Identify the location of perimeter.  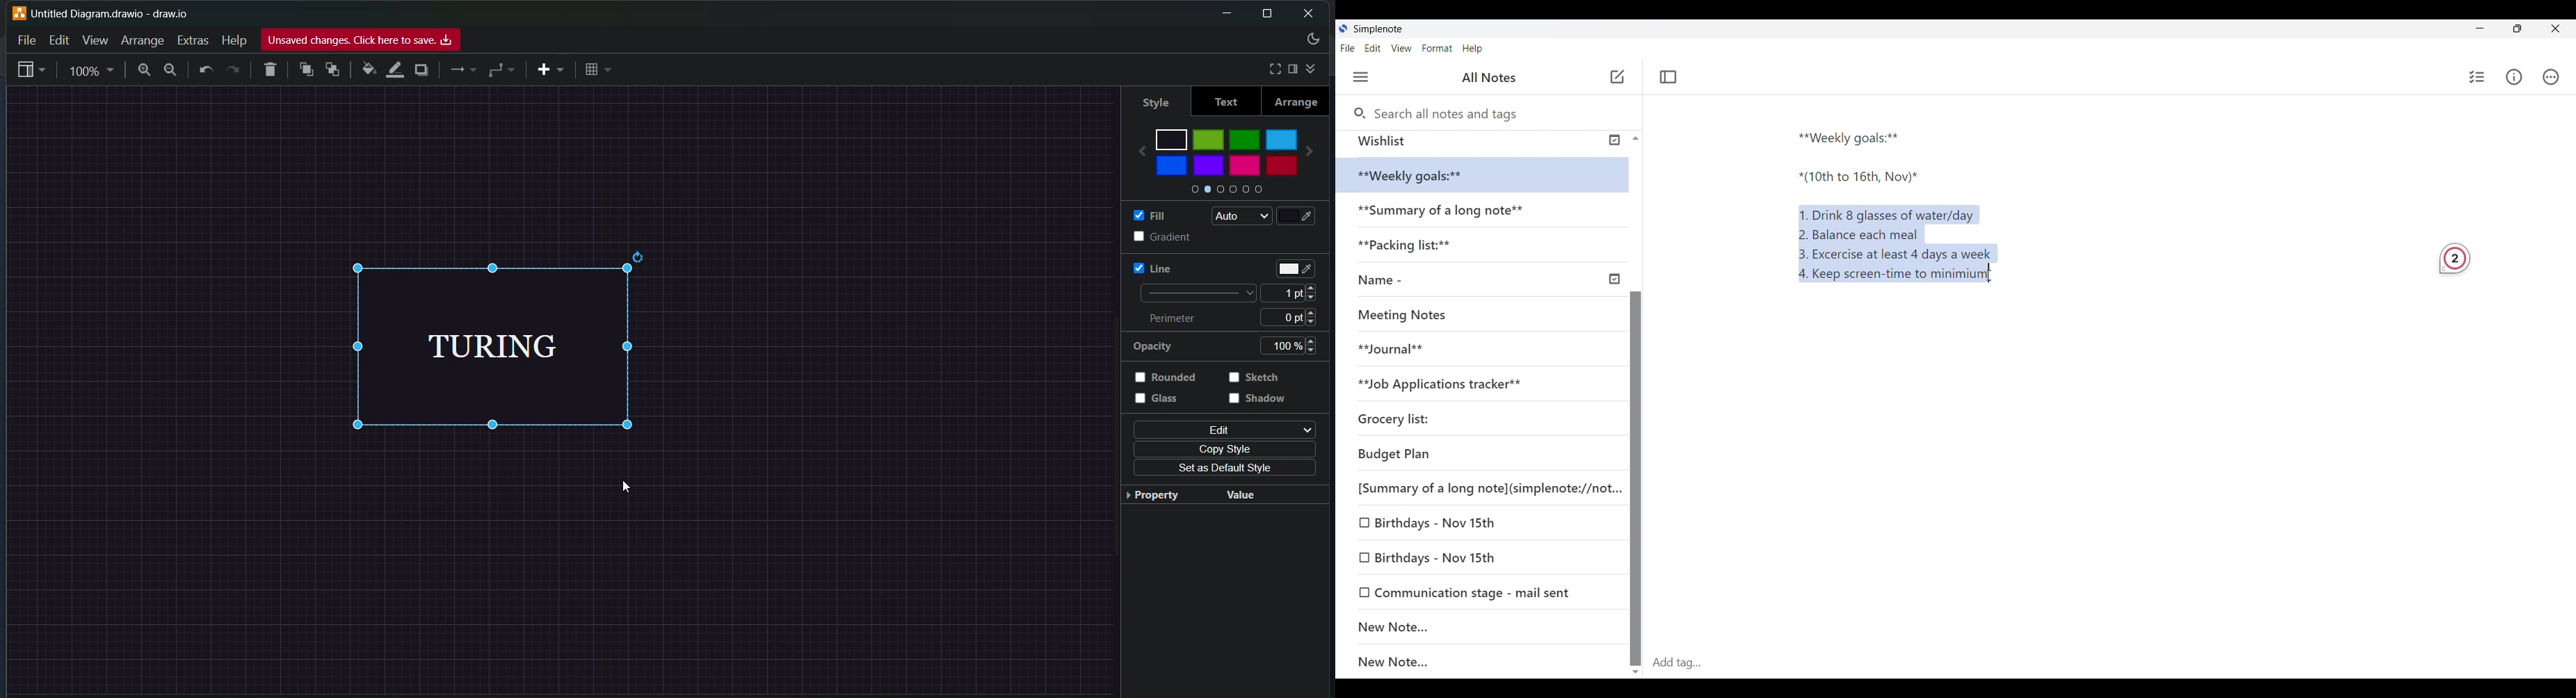
(1180, 319).